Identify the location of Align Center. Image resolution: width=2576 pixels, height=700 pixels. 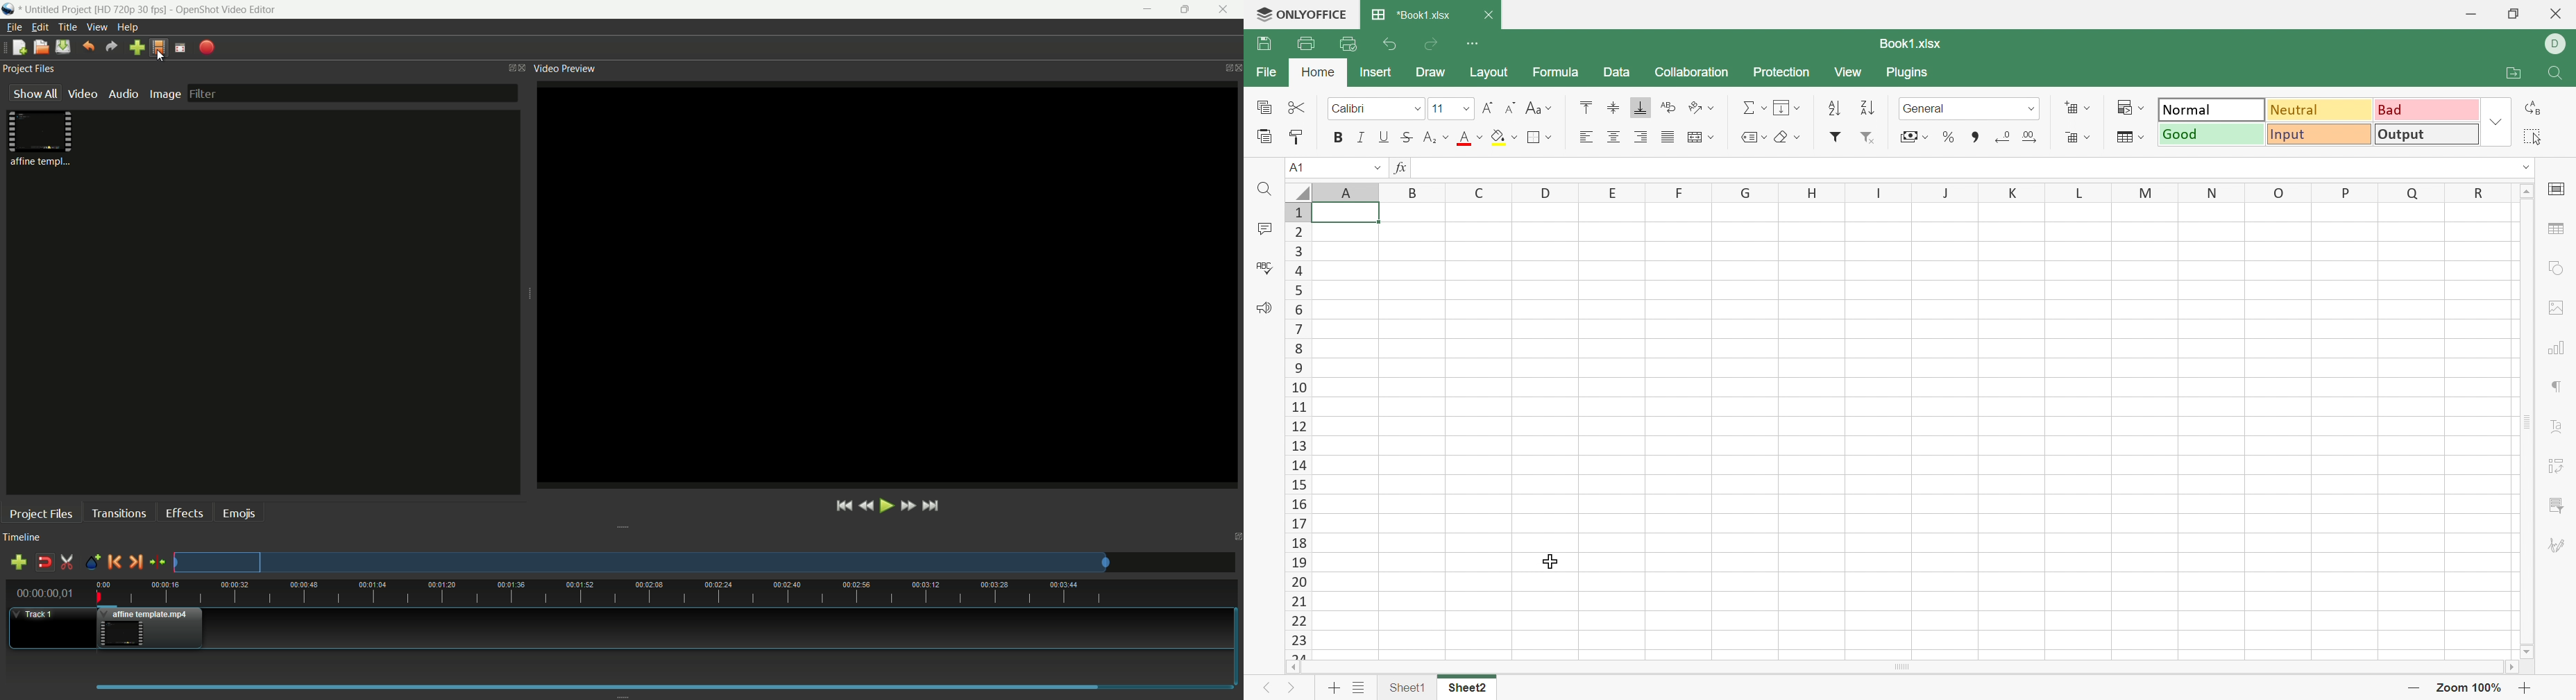
(1614, 136).